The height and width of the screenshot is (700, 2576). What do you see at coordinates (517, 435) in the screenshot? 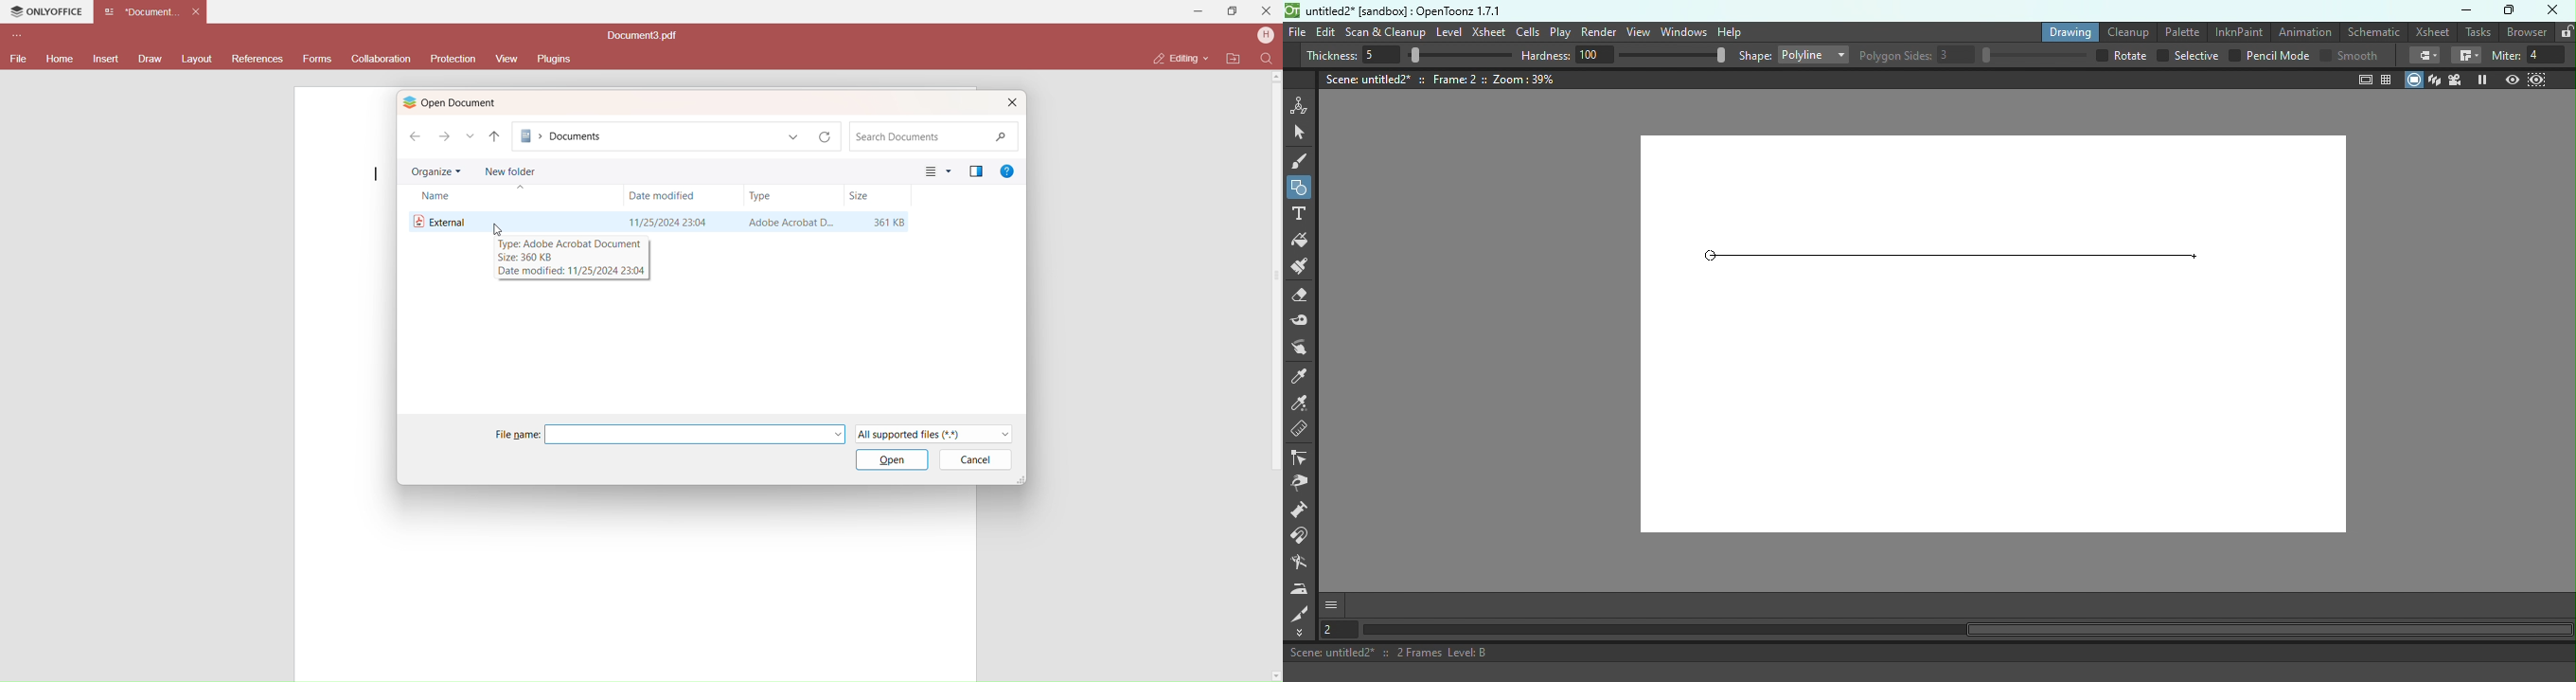
I see `File name` at bounding box center [517, 435].